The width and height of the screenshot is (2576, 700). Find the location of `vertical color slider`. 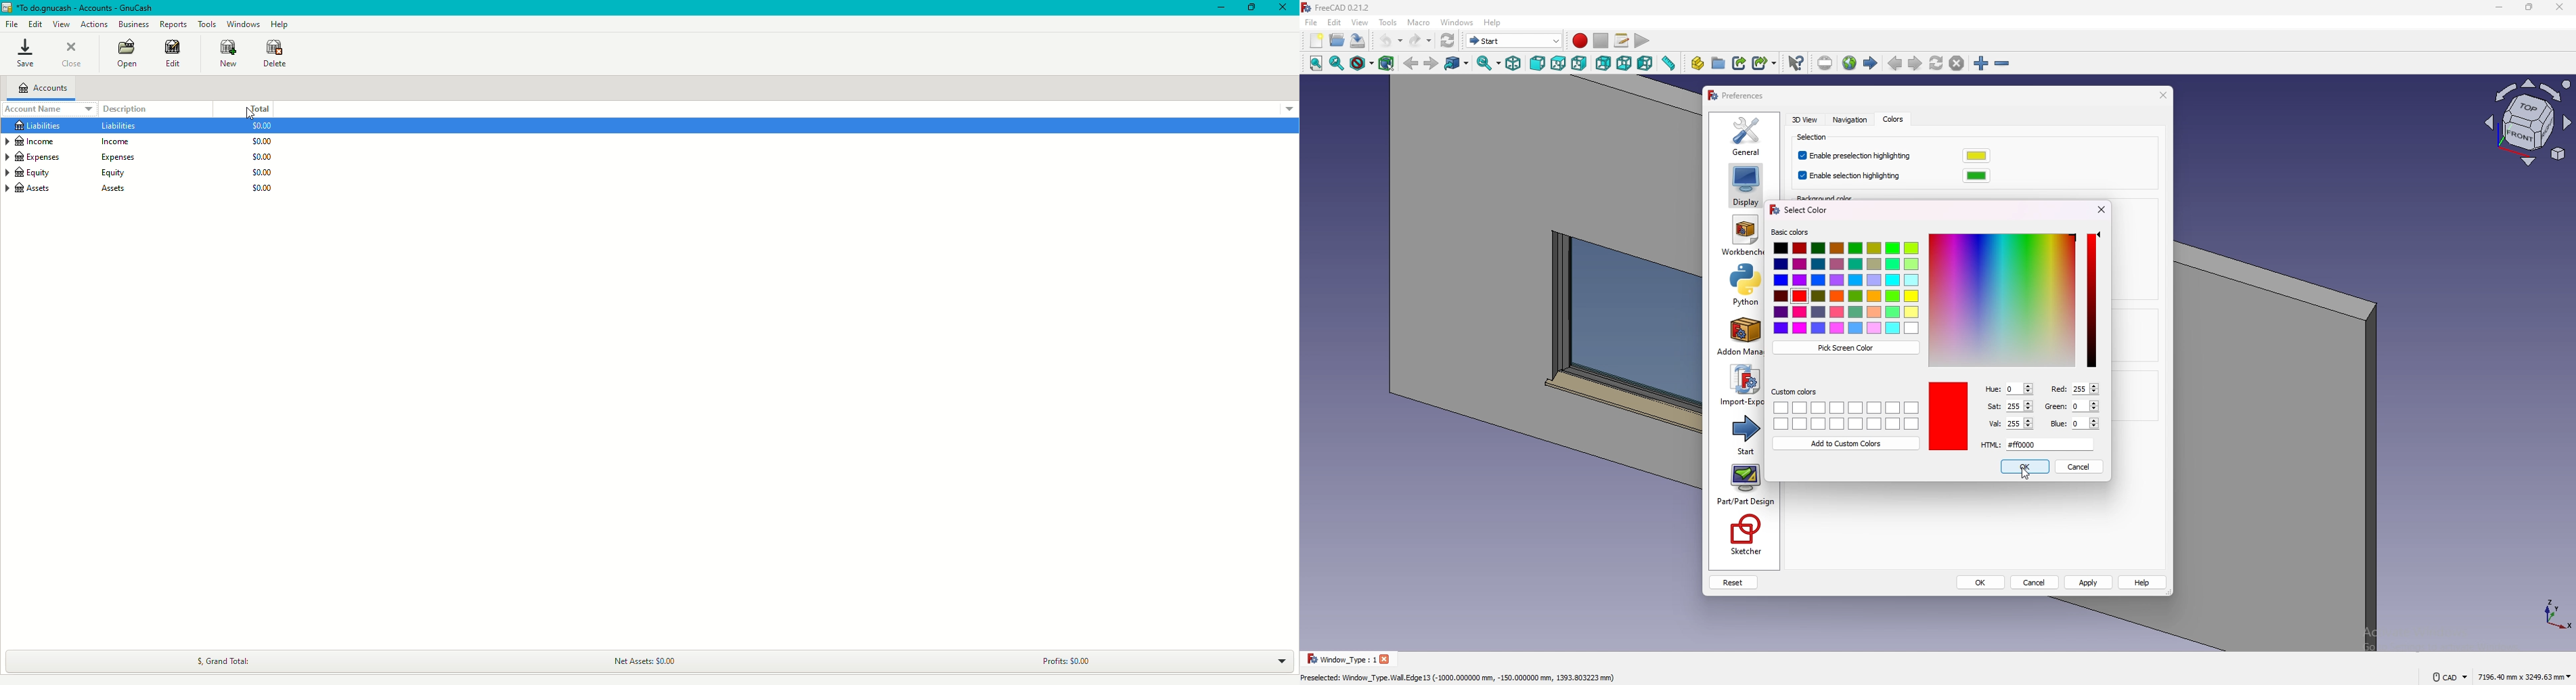

vertical color slider is located at coordinates (2093, 300).